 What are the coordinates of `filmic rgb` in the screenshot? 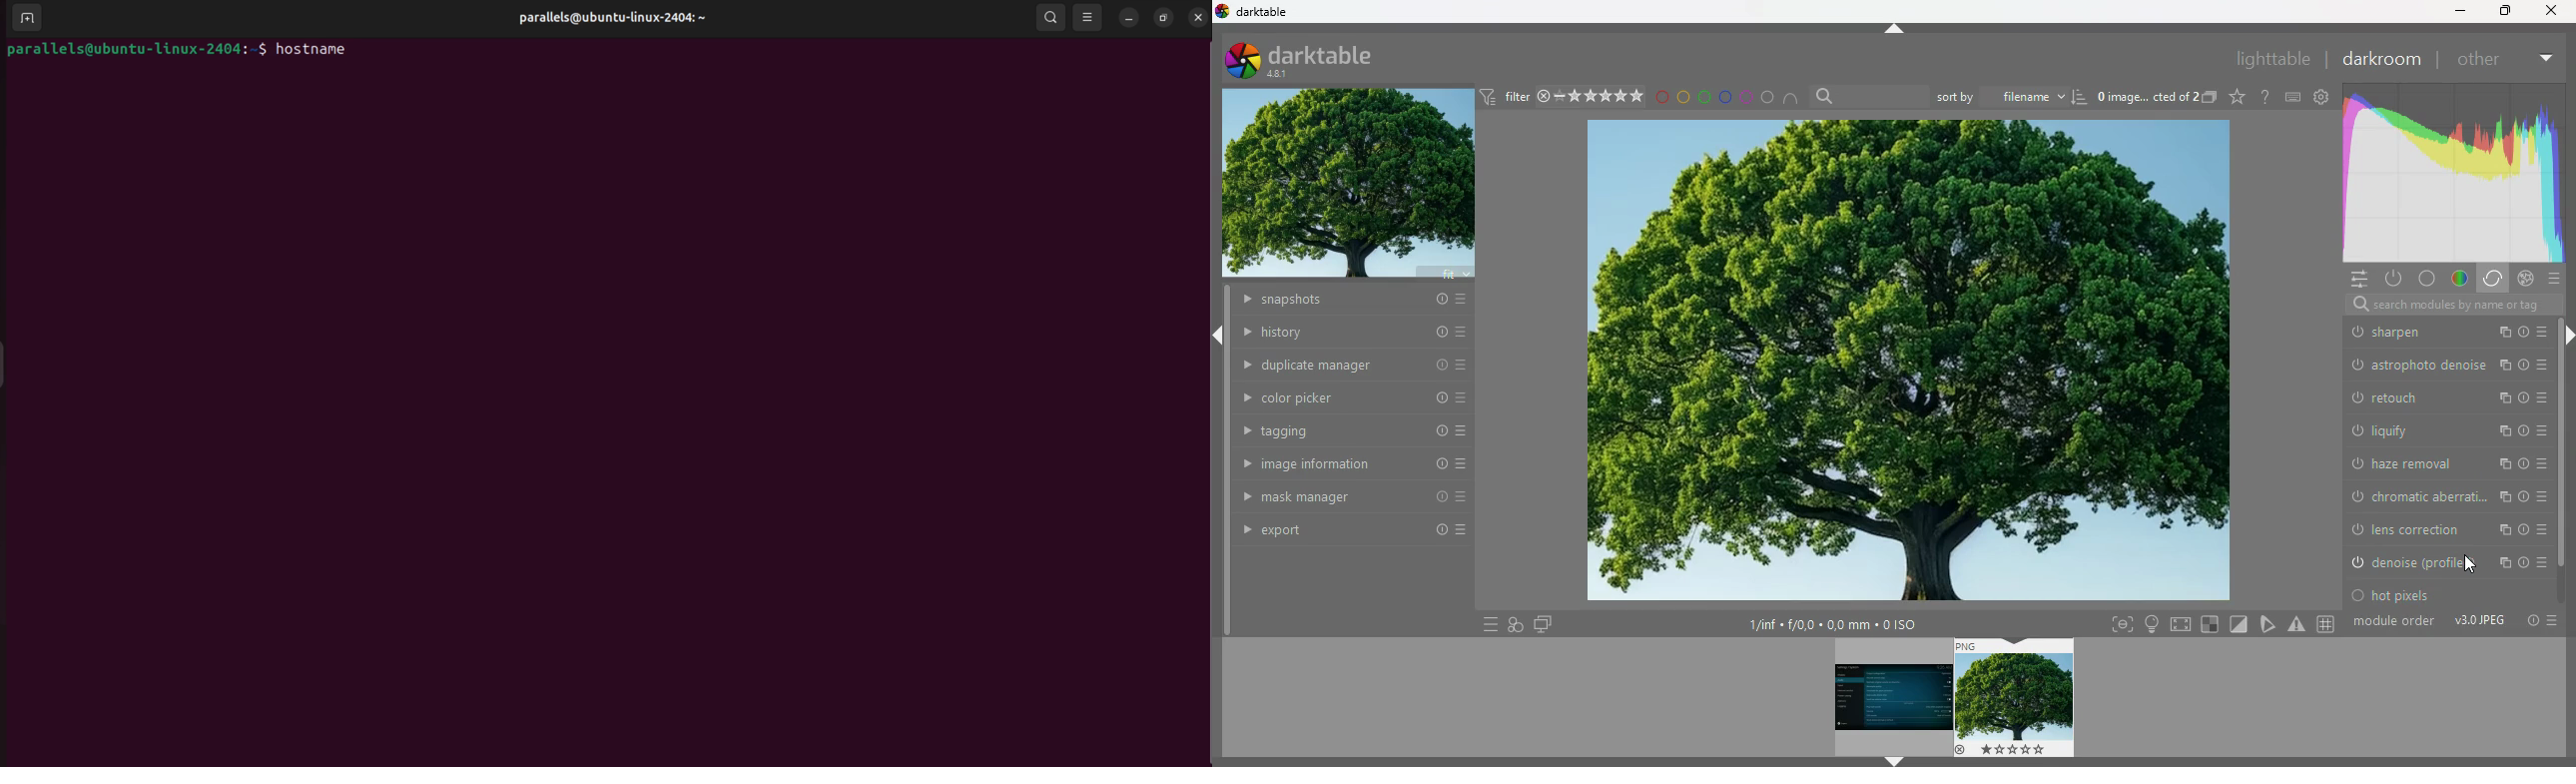 It's located at (2429, 394).